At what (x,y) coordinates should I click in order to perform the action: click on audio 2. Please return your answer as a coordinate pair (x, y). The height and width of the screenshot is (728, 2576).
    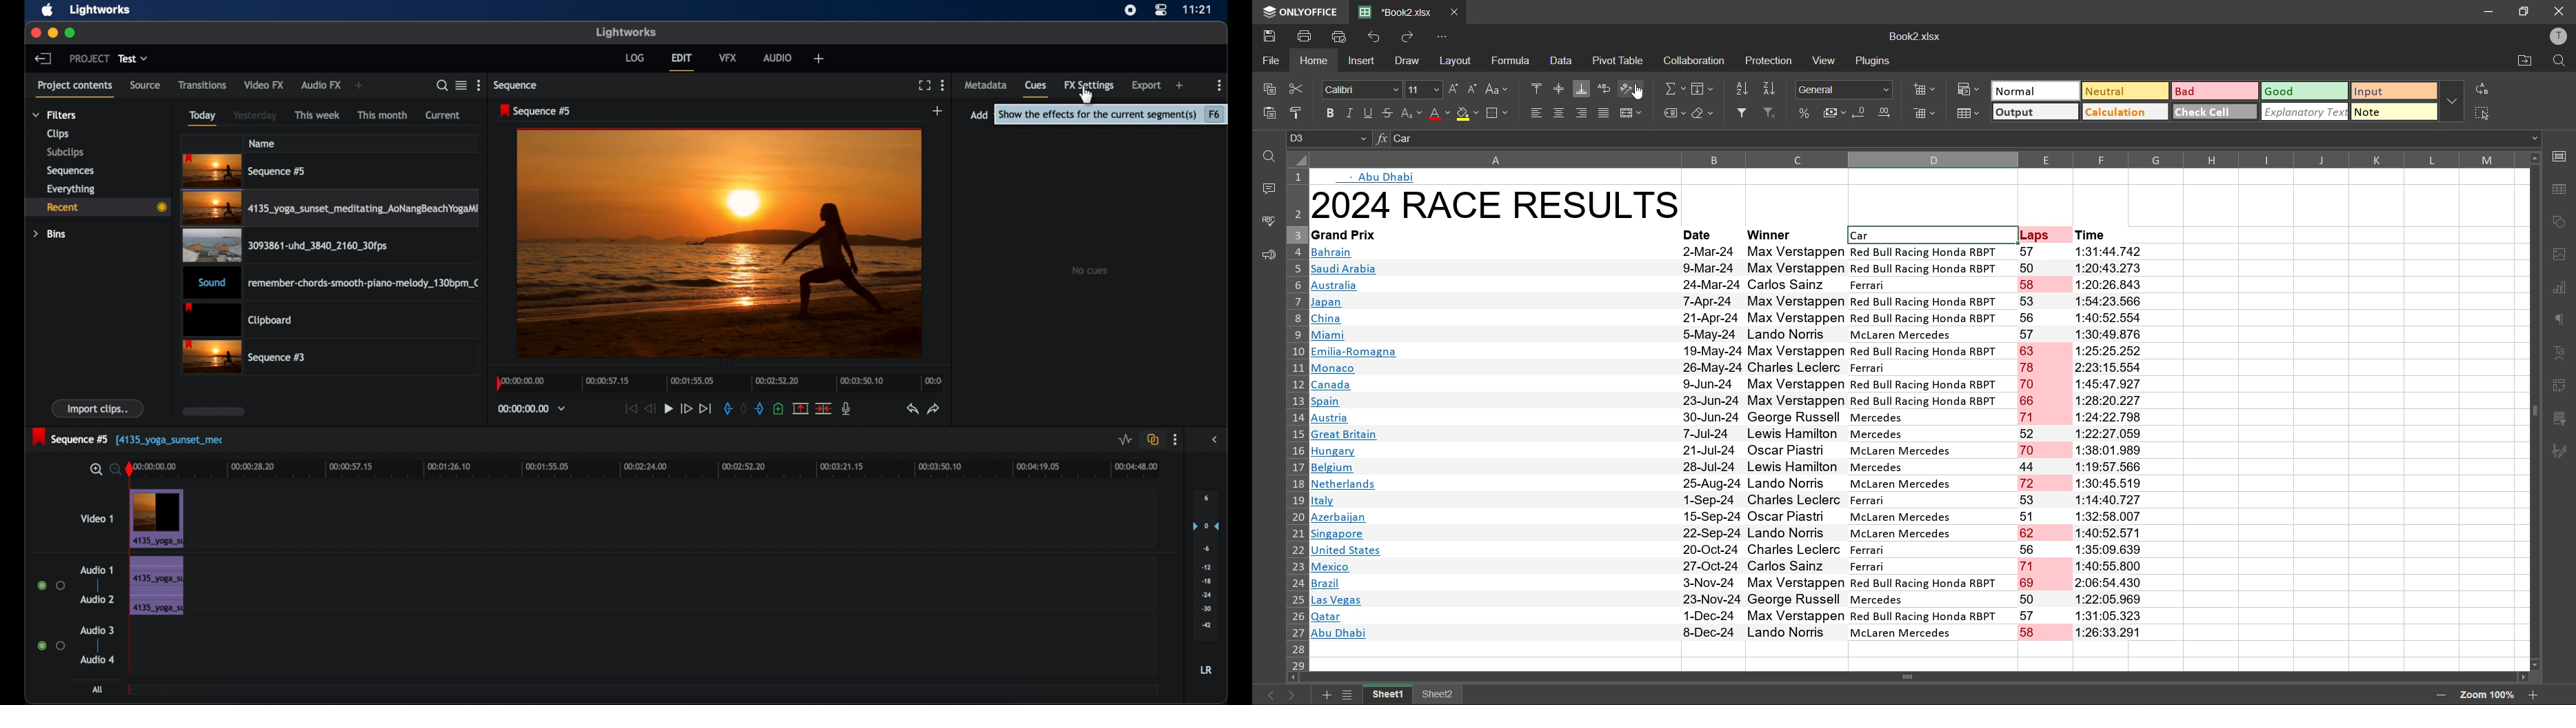
    Looking at the image, I should click on (98, 599).